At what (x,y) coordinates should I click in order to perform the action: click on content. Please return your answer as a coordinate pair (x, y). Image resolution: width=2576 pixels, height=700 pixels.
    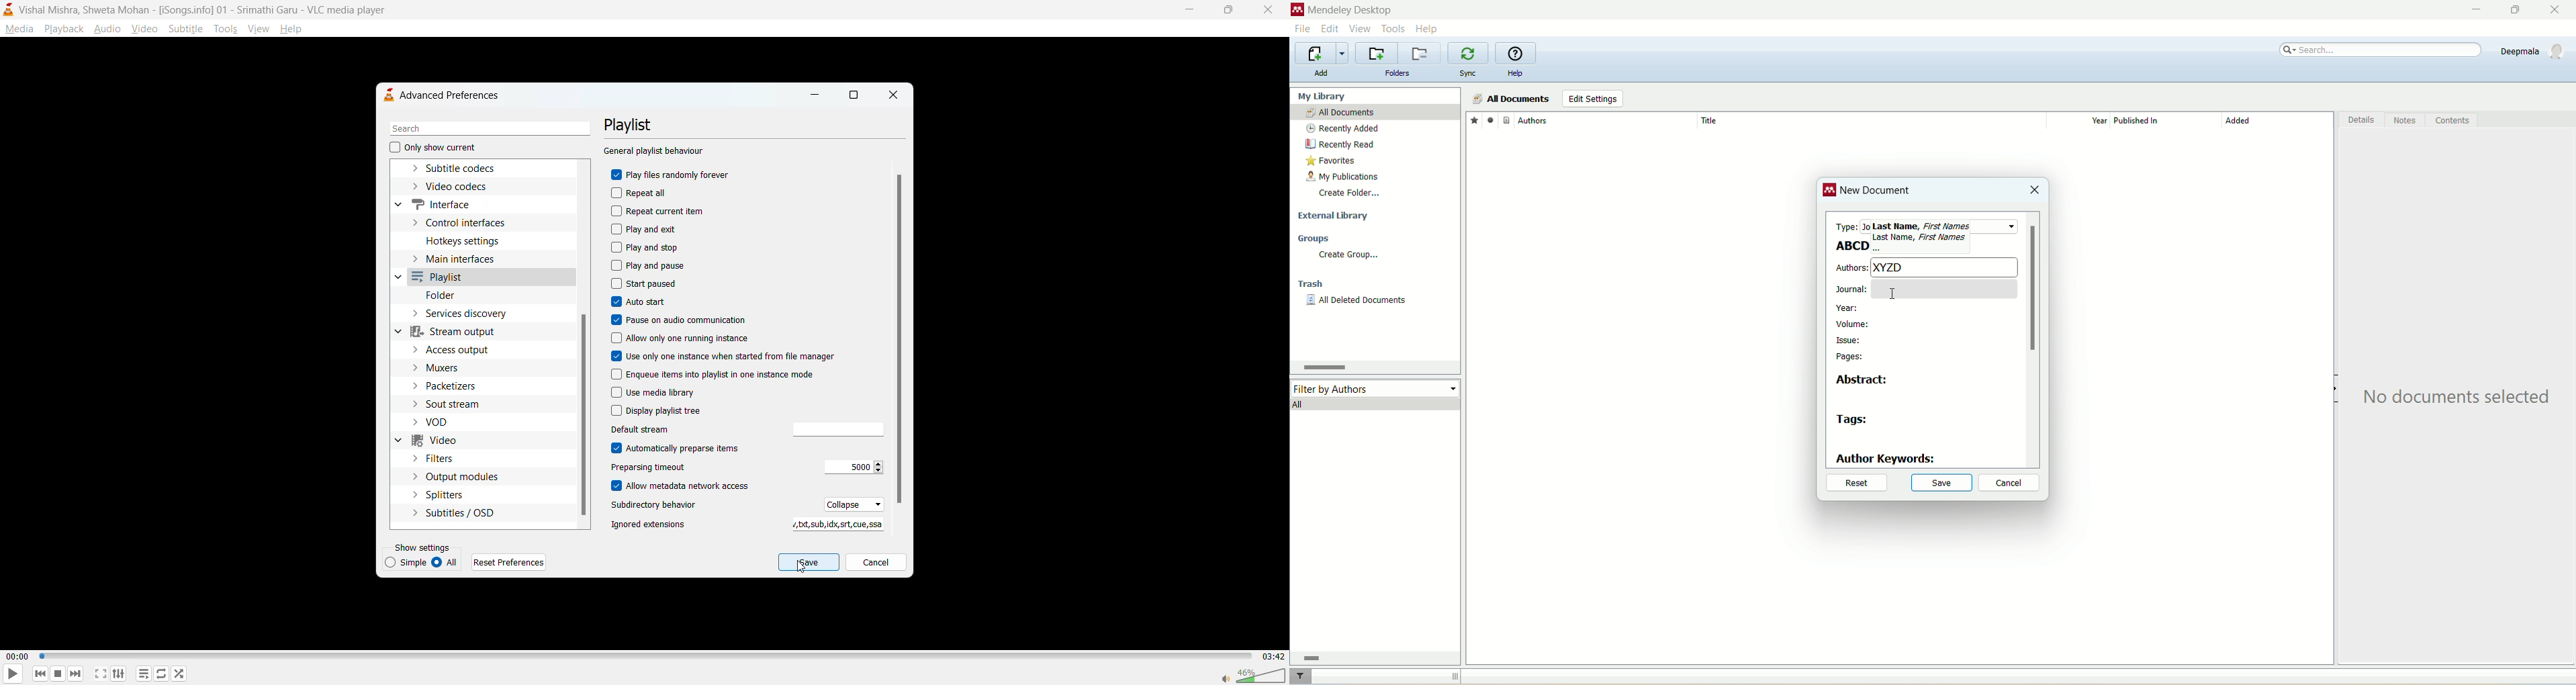
    Looking at the image, I should click on (2452, 121).